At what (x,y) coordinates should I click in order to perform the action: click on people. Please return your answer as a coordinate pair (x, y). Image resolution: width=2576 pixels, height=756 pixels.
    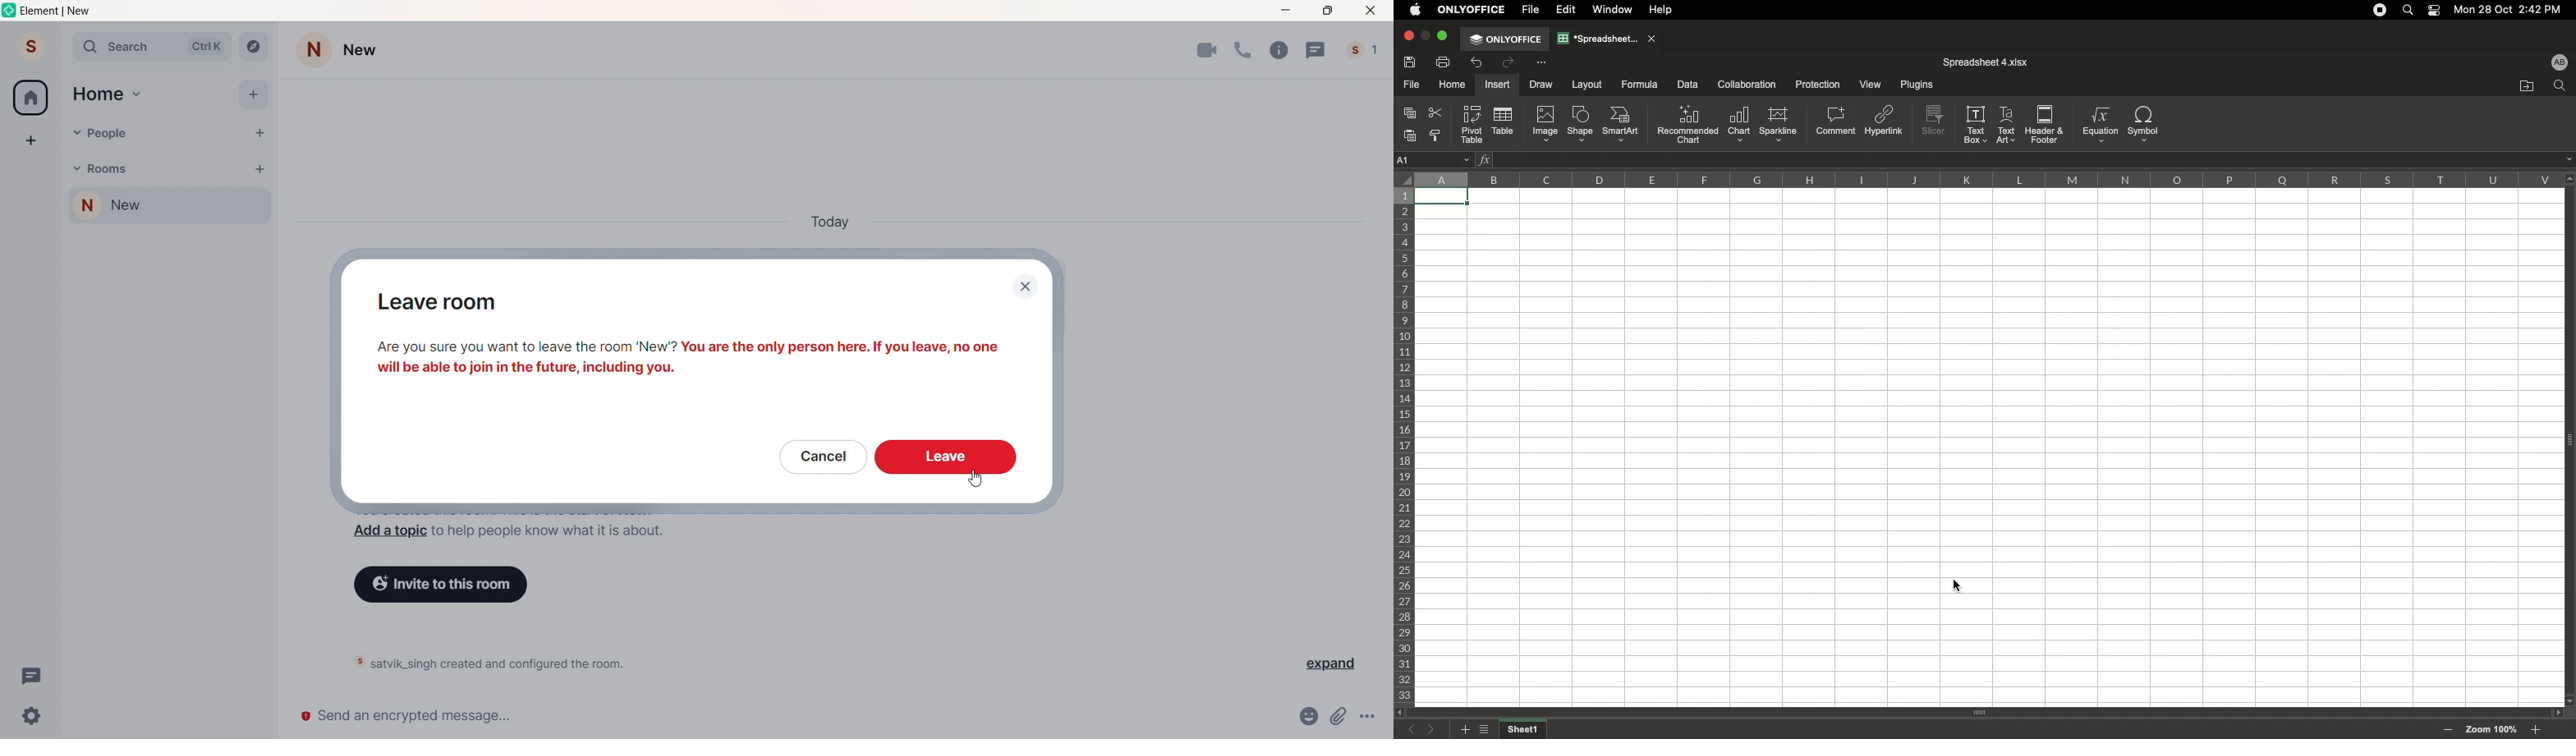
    Looking at the image, I should click on (1365, 46).